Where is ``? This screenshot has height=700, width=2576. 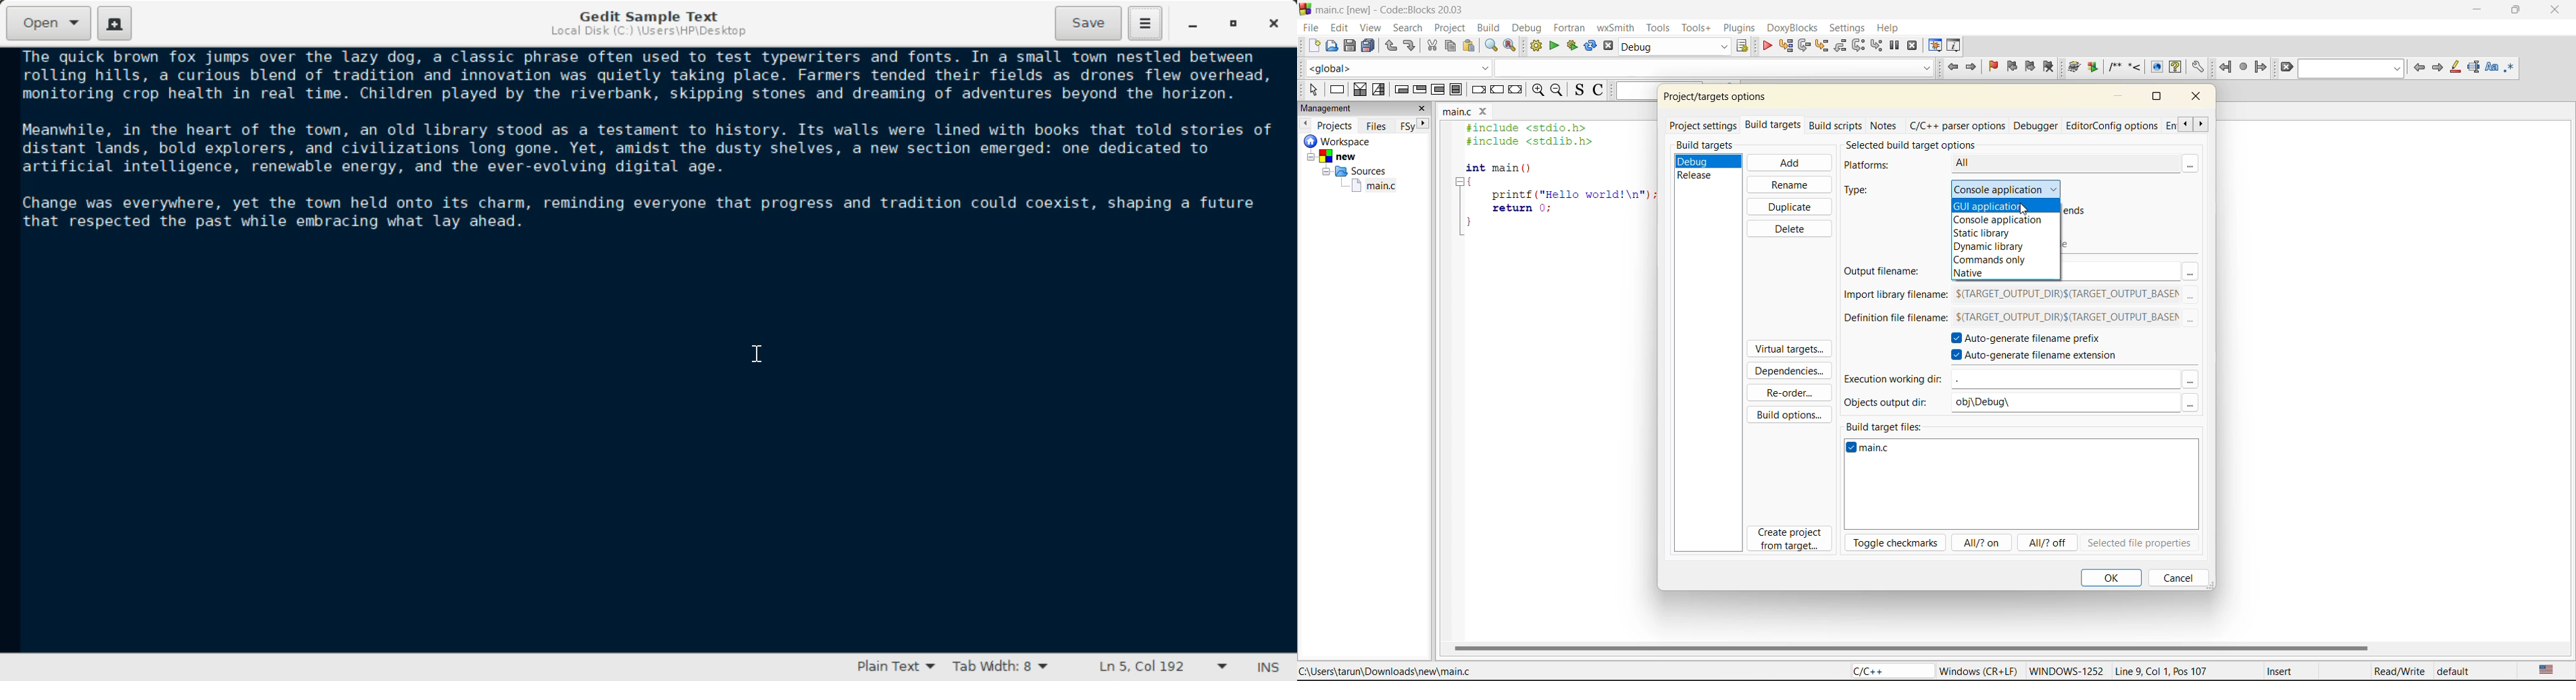  is located at coordinates (1407, 127).